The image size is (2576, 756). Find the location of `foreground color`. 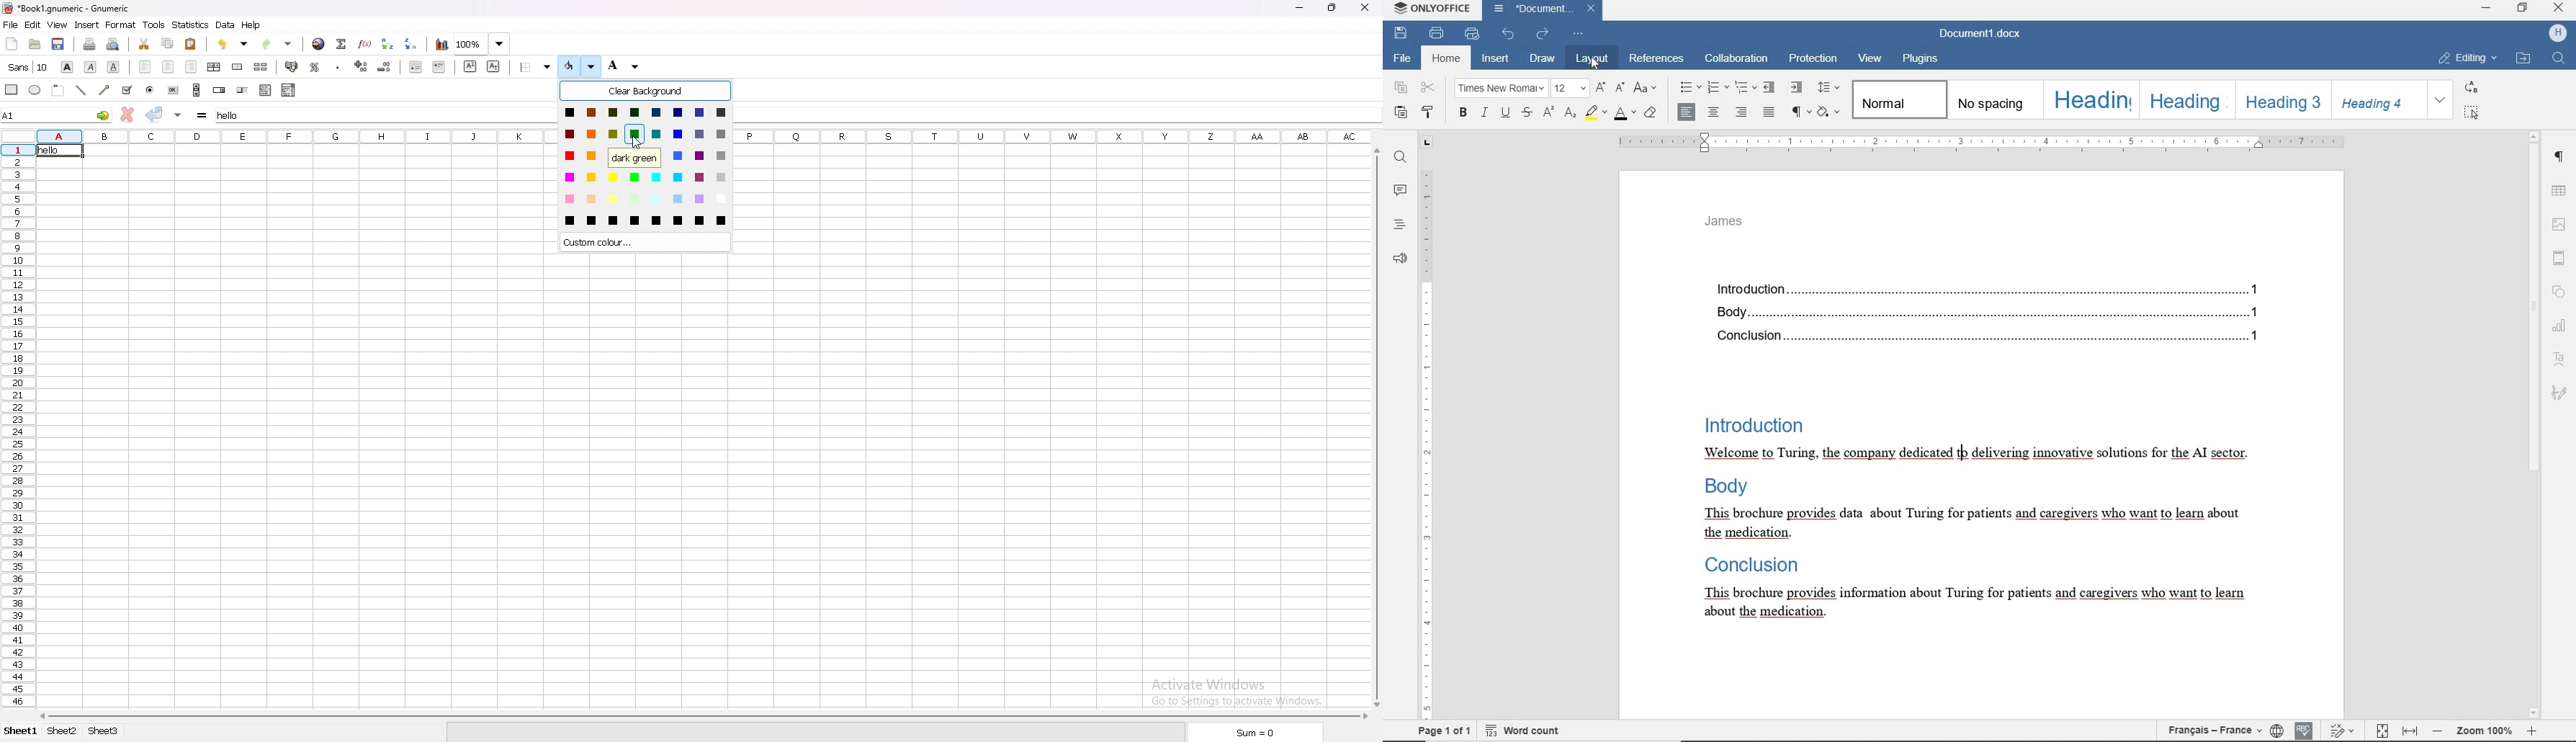

foreground color is located at coordinates (579, 66).